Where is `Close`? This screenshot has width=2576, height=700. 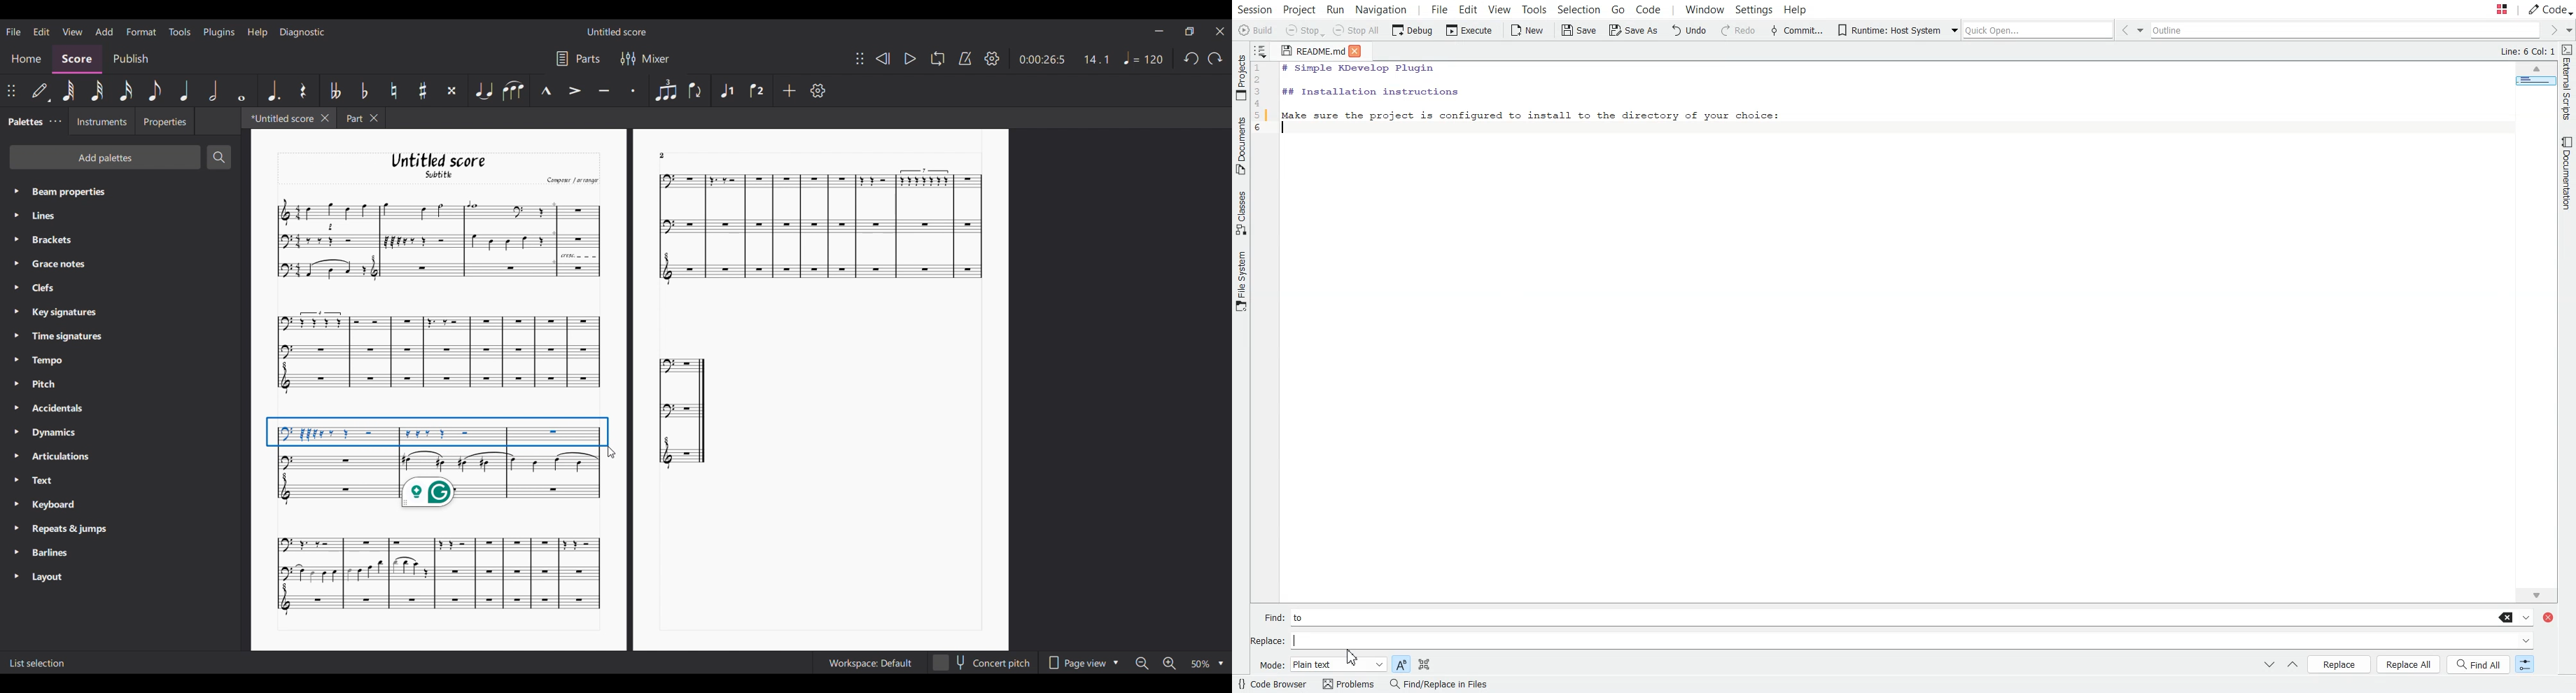 Close is located at coordinates (1360, 50).